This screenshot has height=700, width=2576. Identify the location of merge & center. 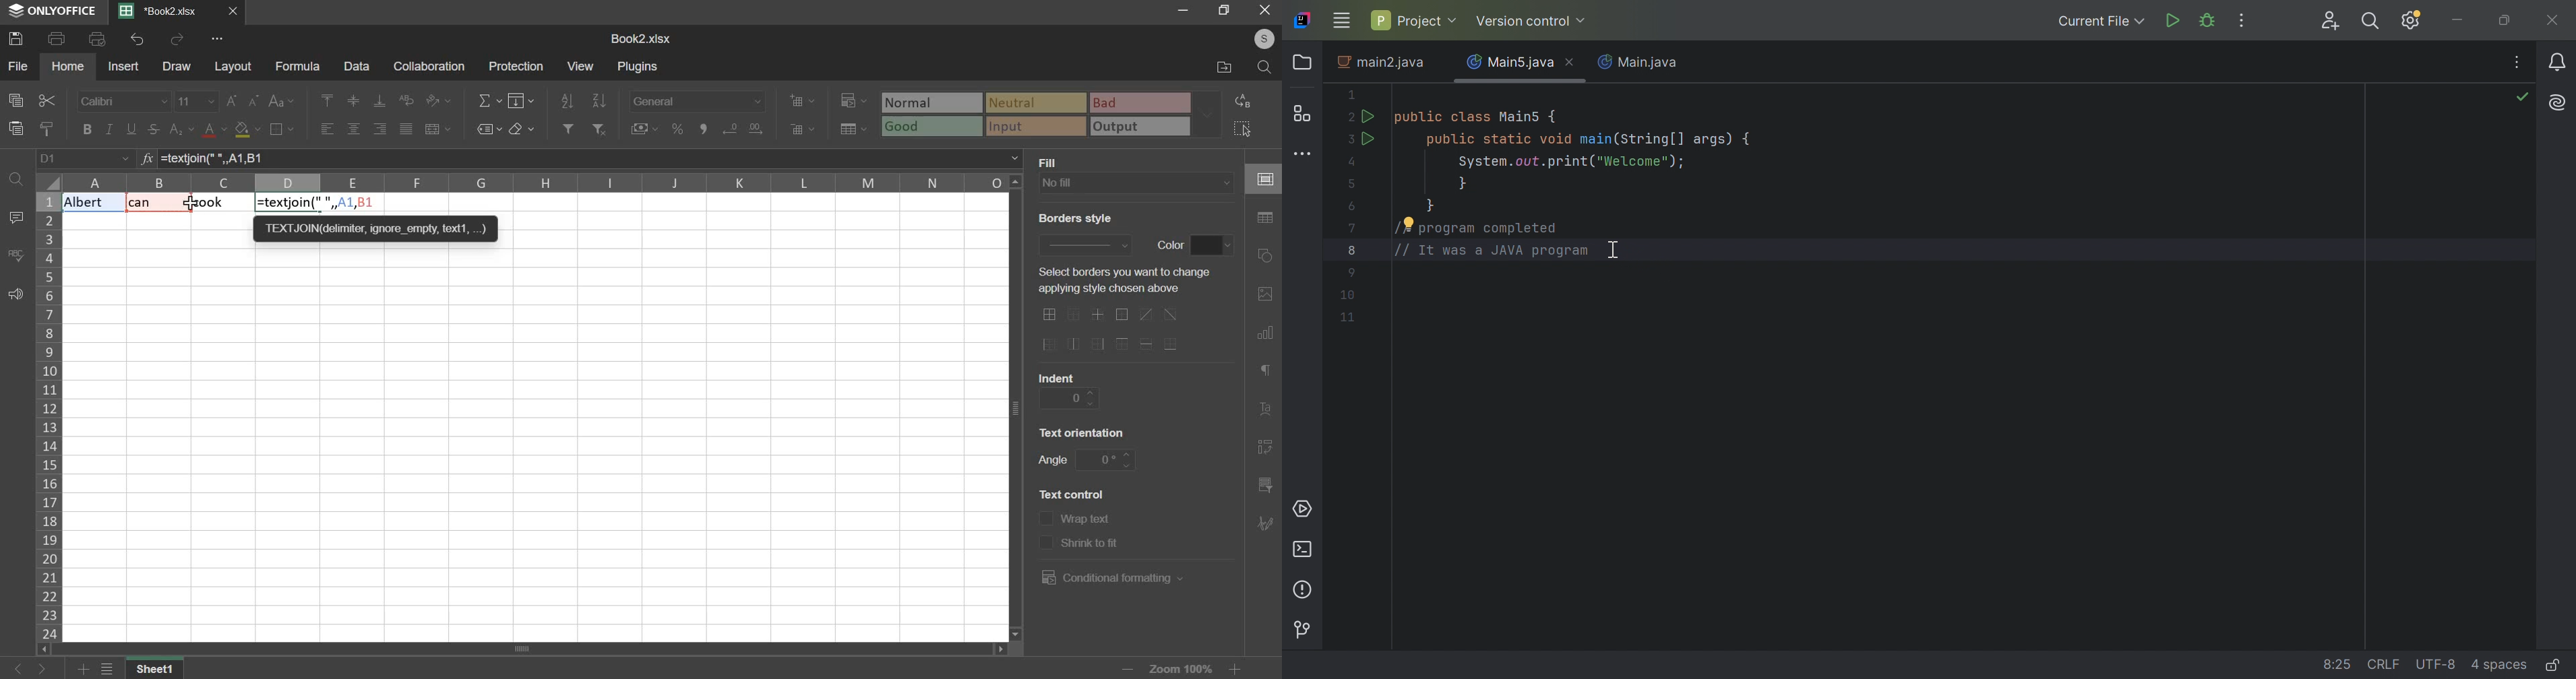
(438, 129).